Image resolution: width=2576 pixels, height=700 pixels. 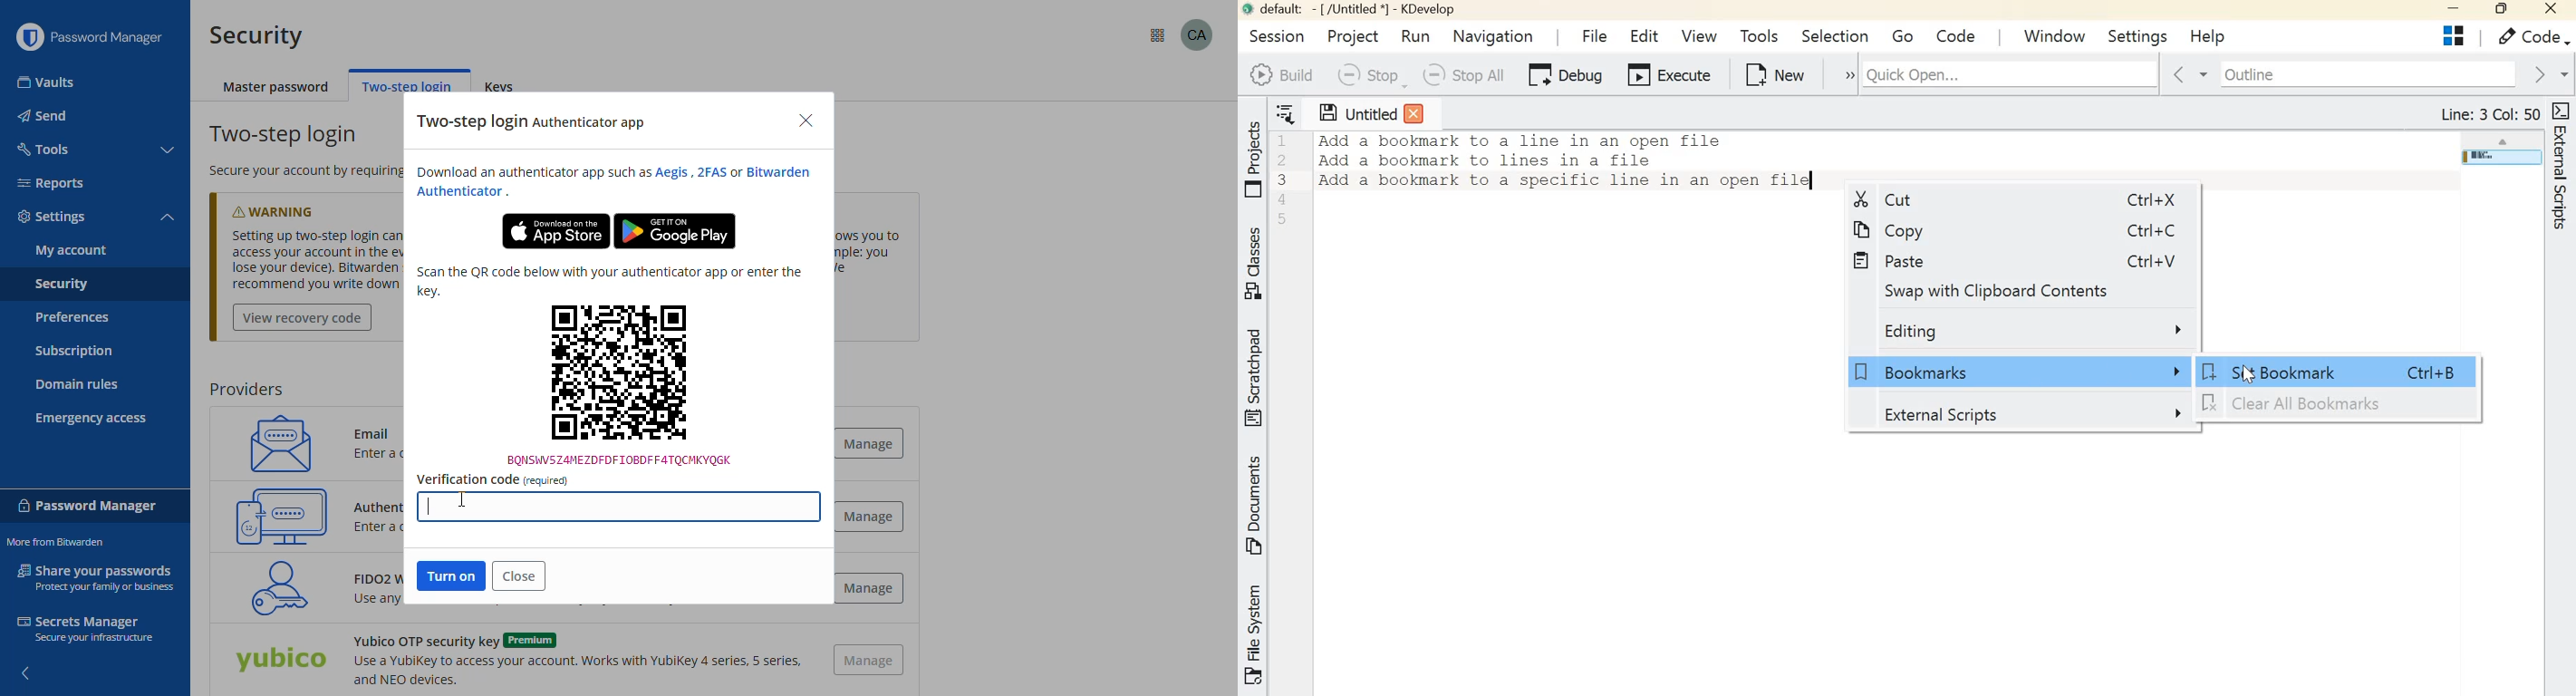 What do you see at coordinates (291, 208) in the screenshot?
I see `warning` at bounding box center [291, 208].